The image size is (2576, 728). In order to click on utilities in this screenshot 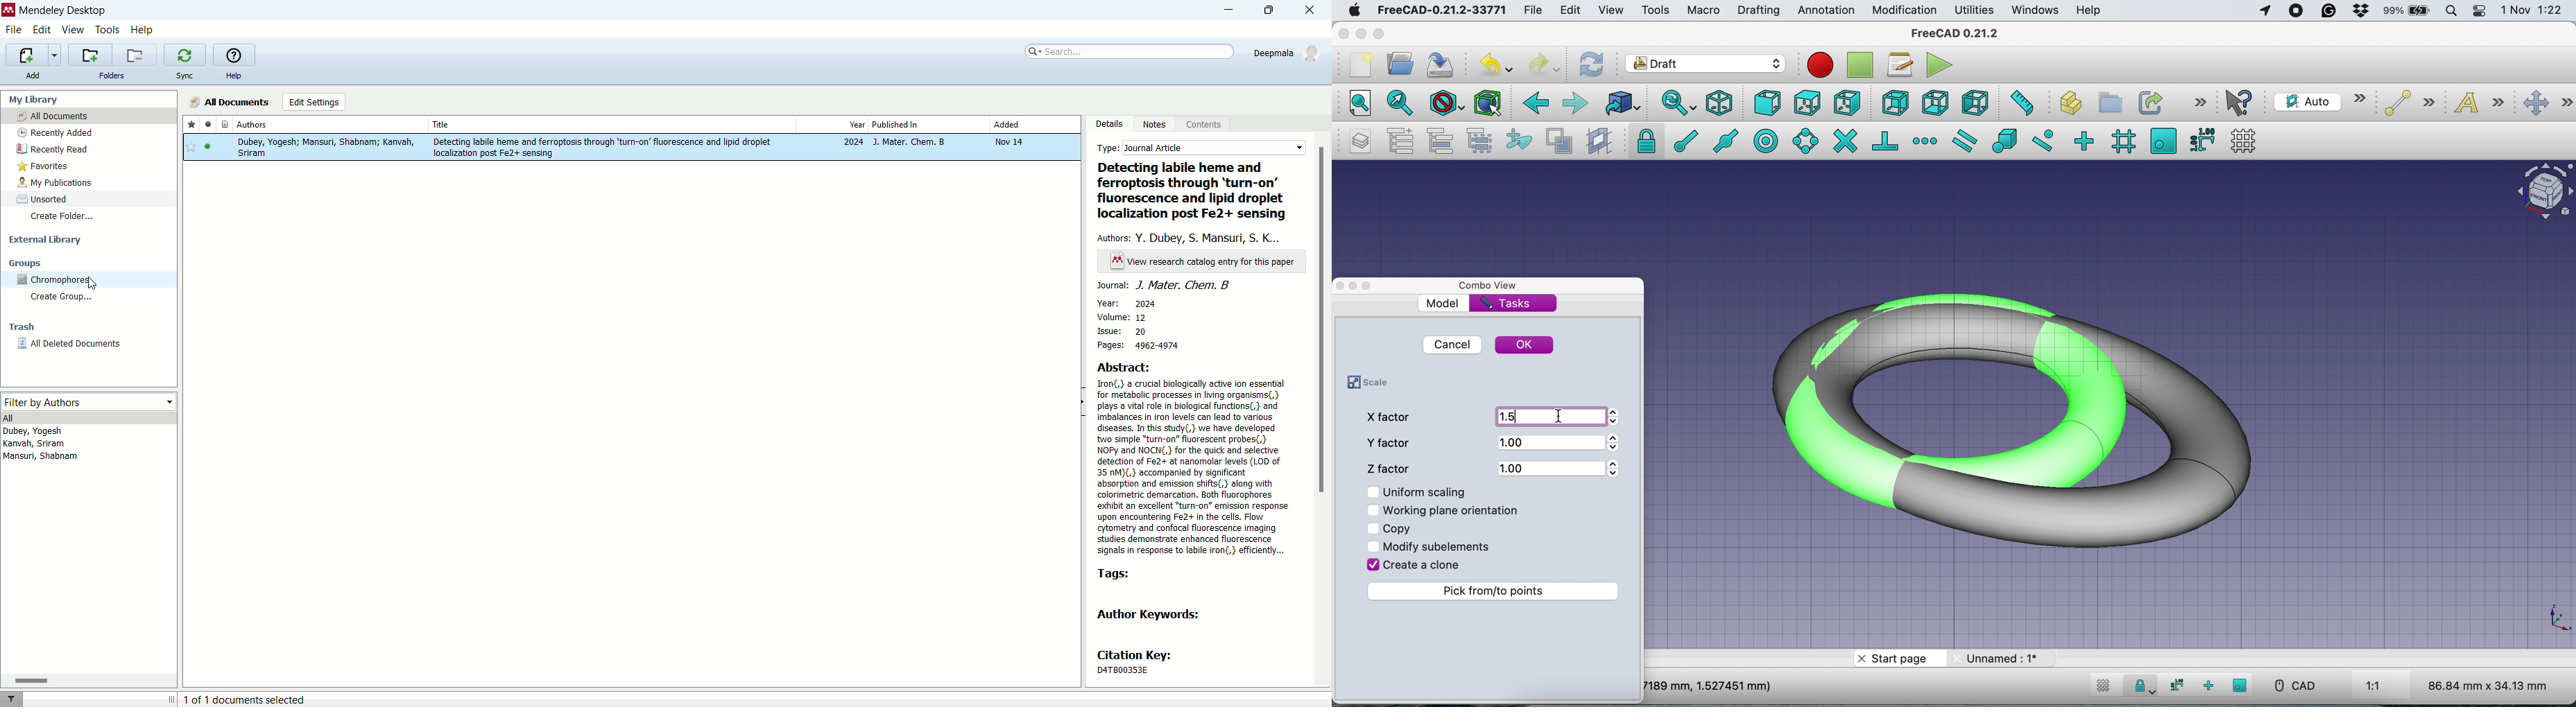, I will do `click(1975, 11)`.